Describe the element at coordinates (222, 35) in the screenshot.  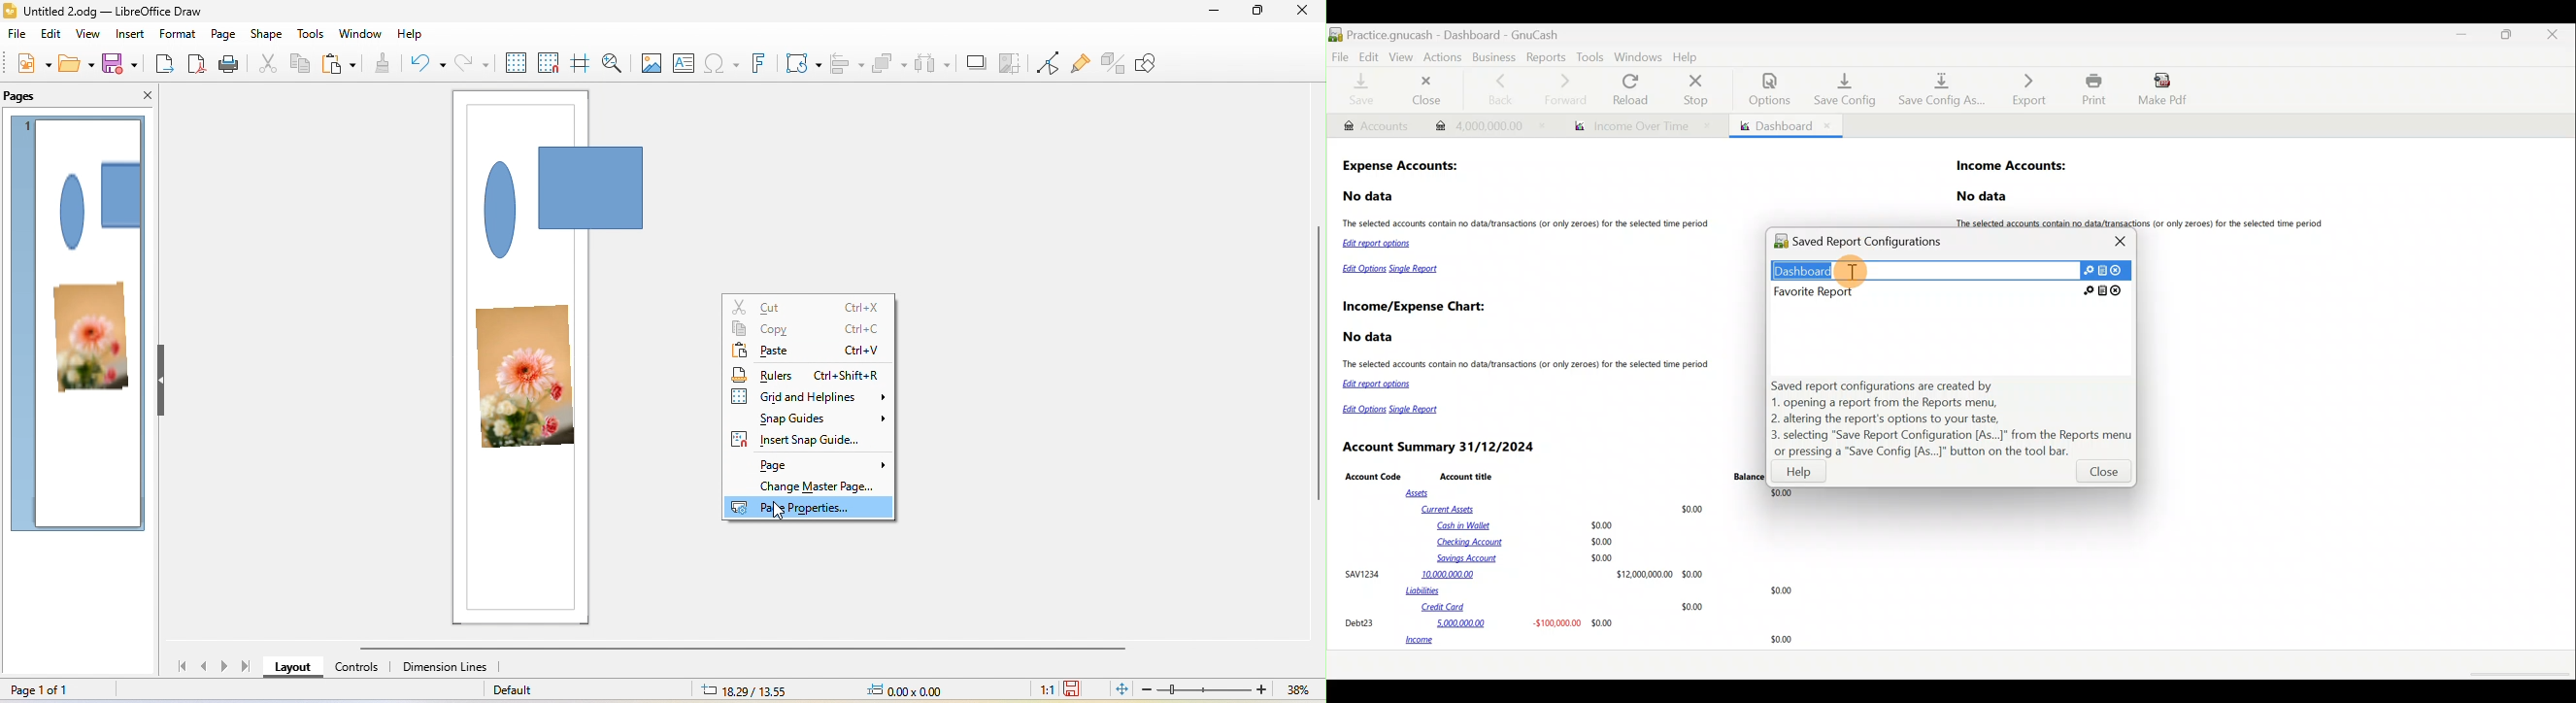
I see `page` at that location.